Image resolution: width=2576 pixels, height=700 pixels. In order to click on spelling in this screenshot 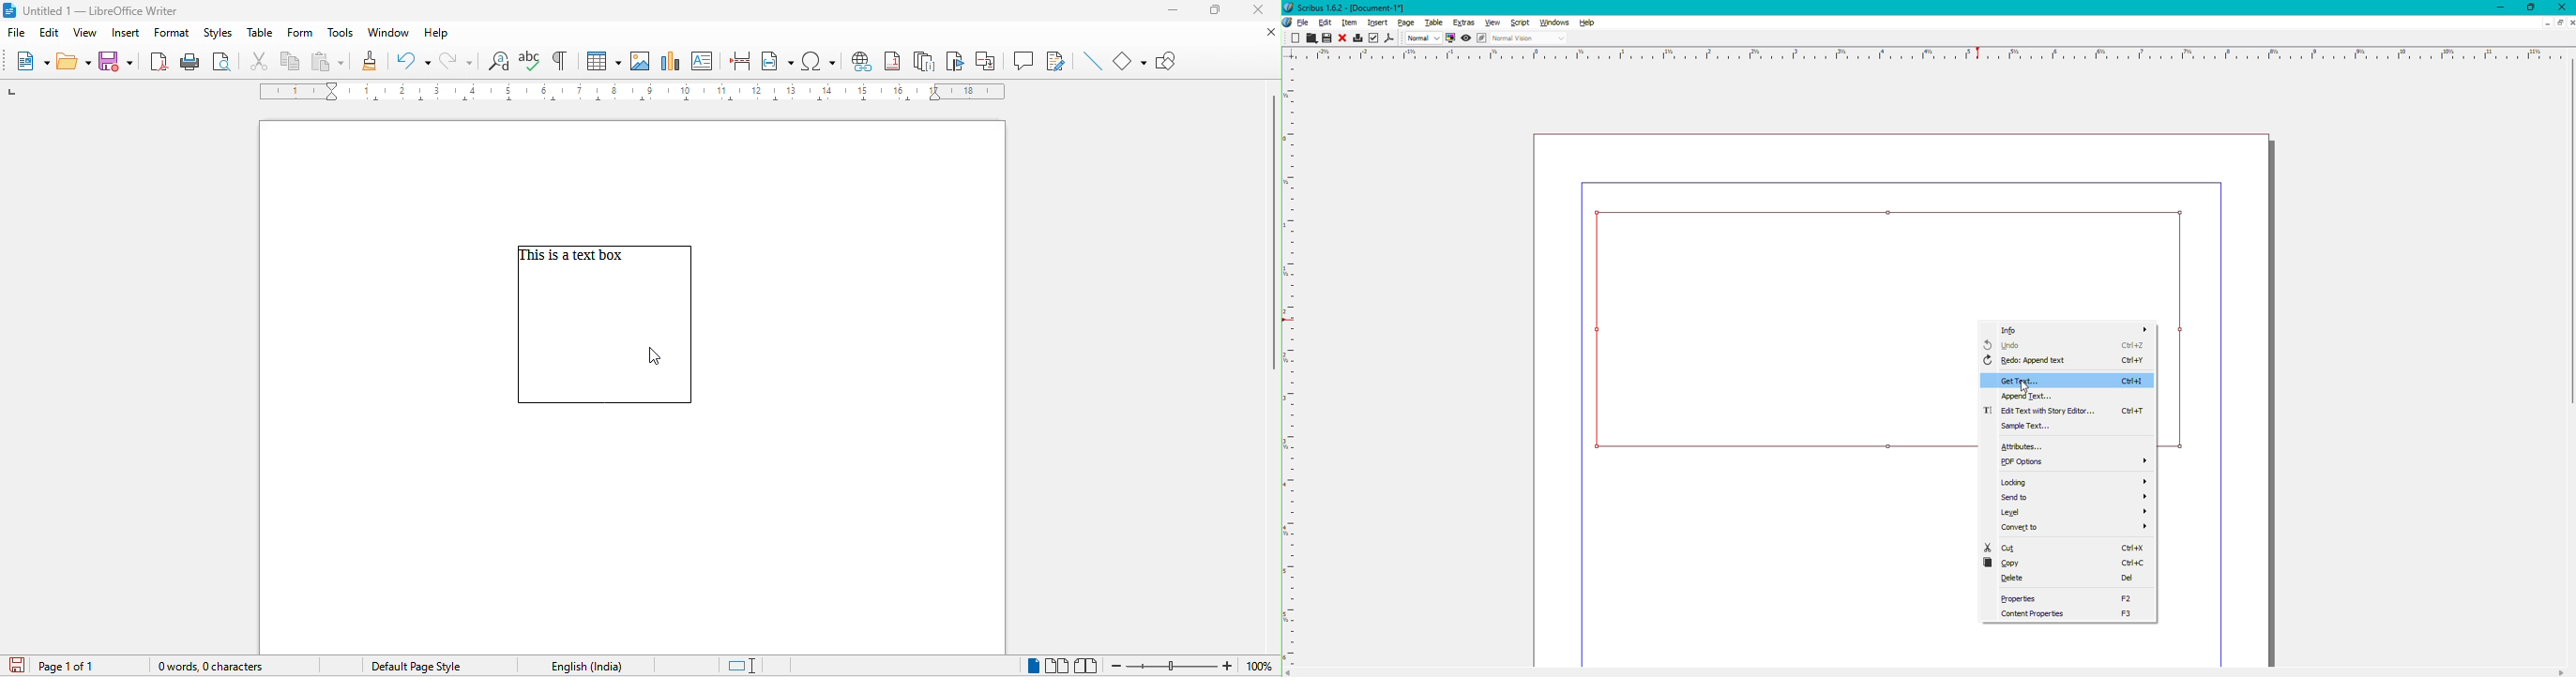, I will do `click(529, 61)`.